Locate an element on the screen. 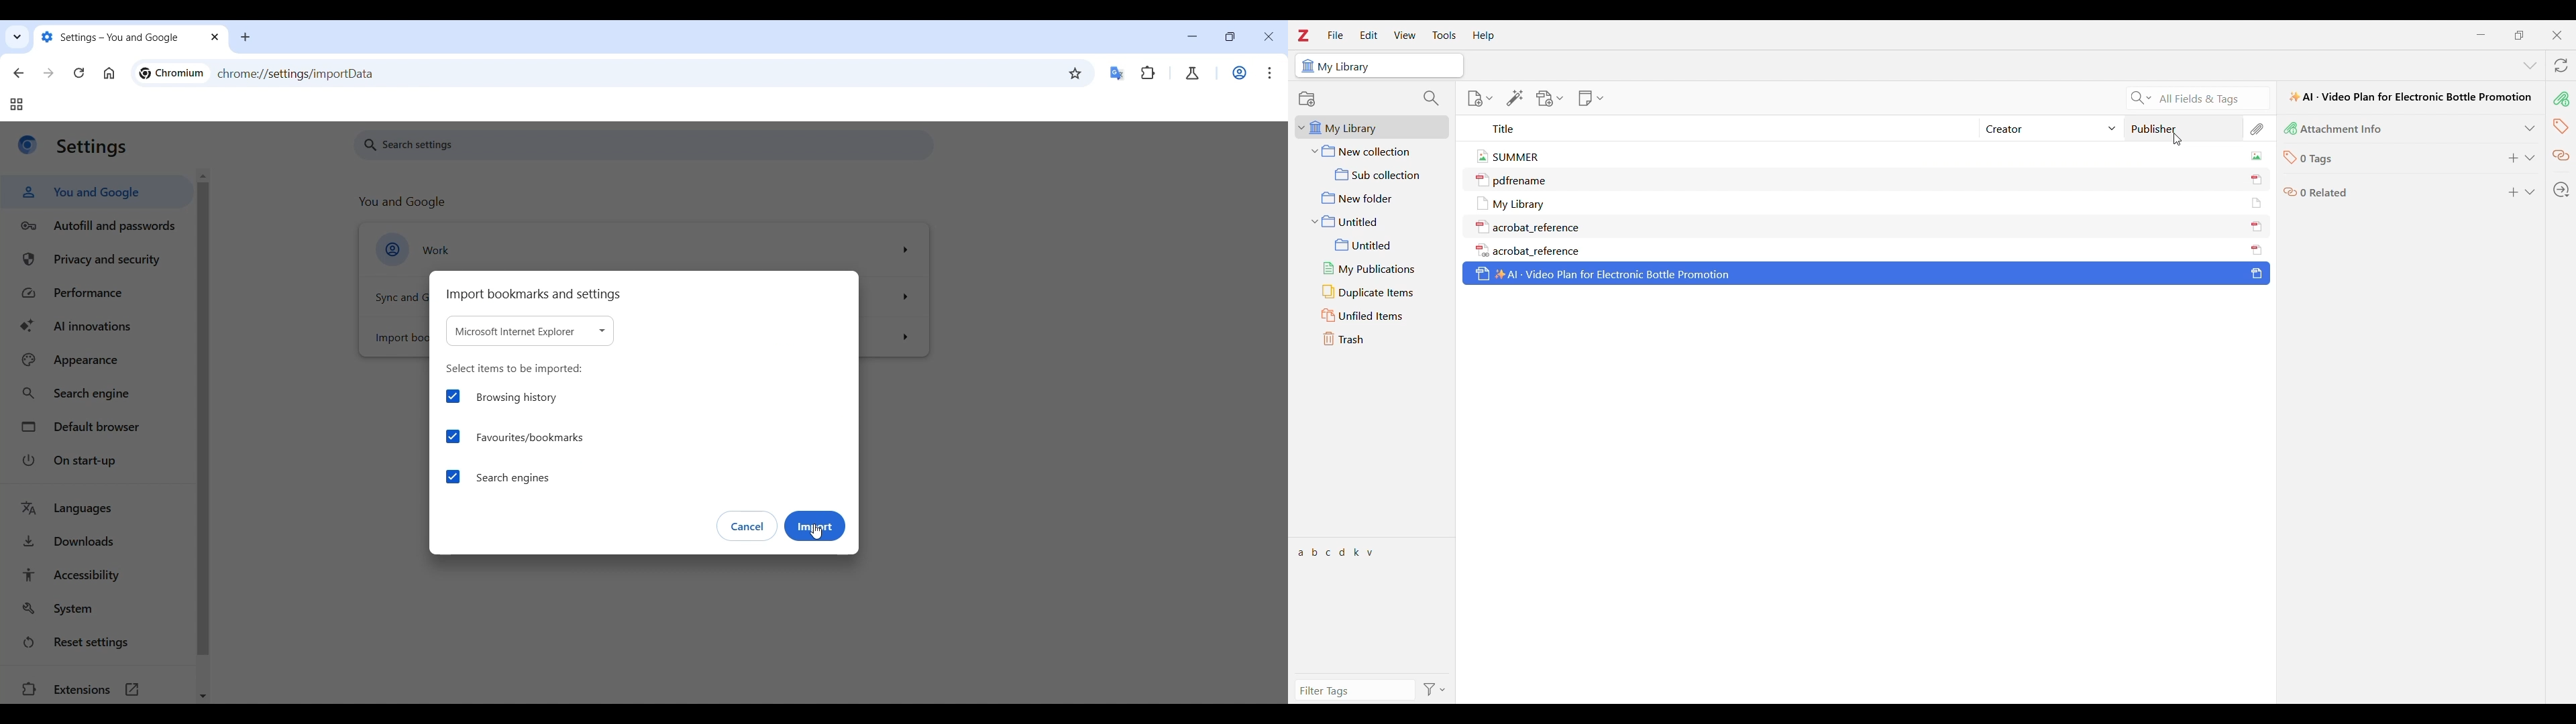  Tools menu is located at coordinates (1444, 35).